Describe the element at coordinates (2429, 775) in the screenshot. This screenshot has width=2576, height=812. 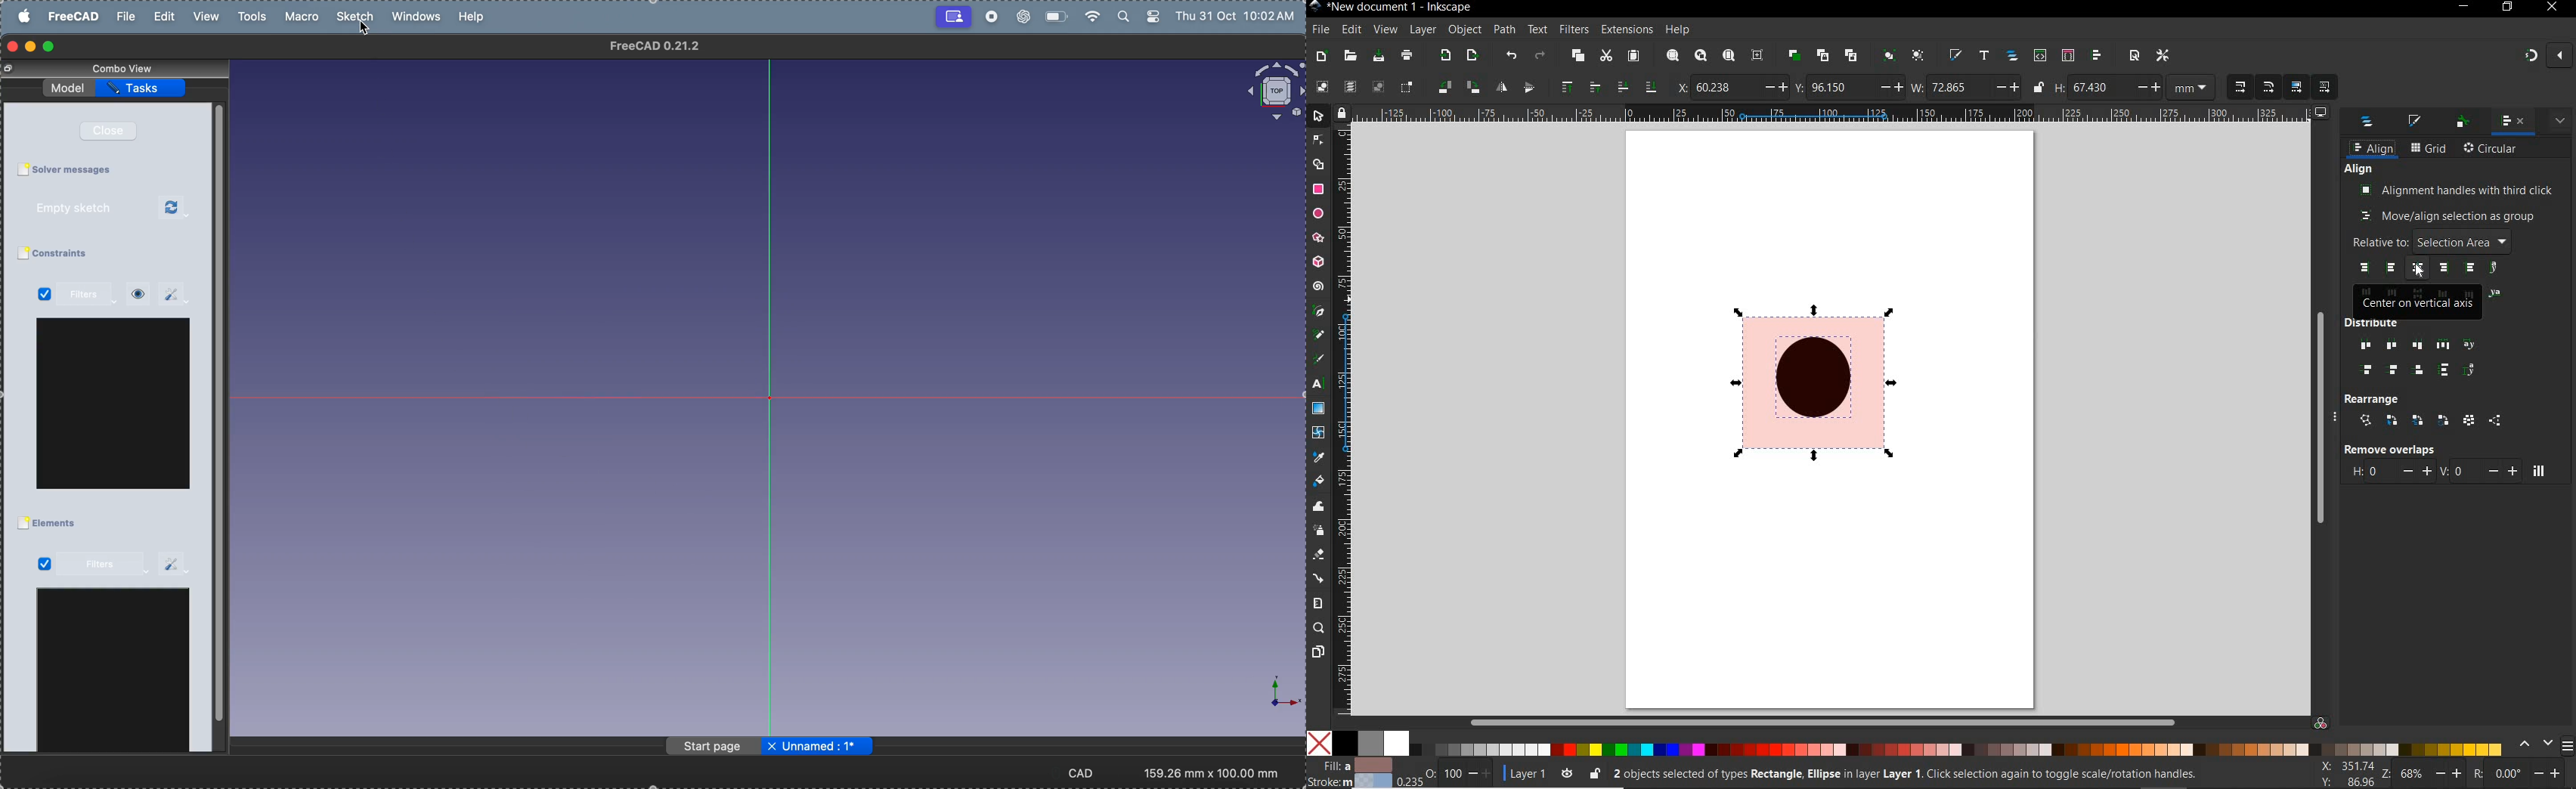
I see `zoom` at that location.